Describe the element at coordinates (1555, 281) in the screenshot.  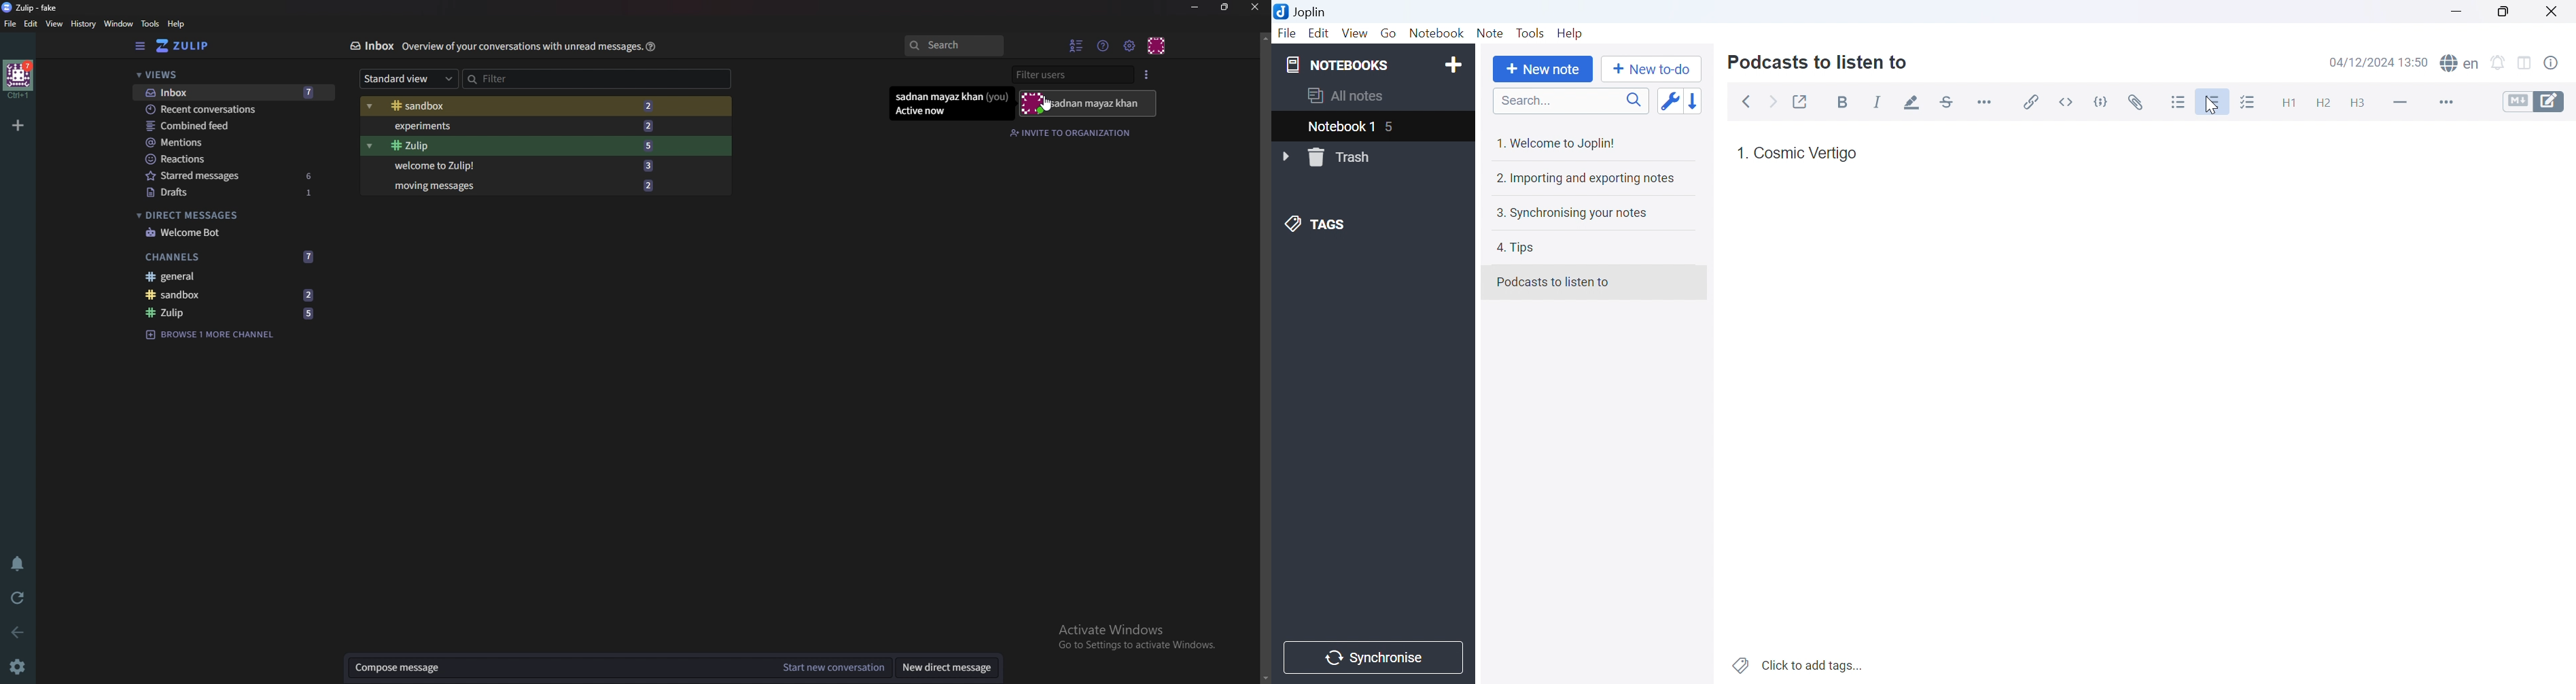
I see `Podcasts to listen to` at that location.